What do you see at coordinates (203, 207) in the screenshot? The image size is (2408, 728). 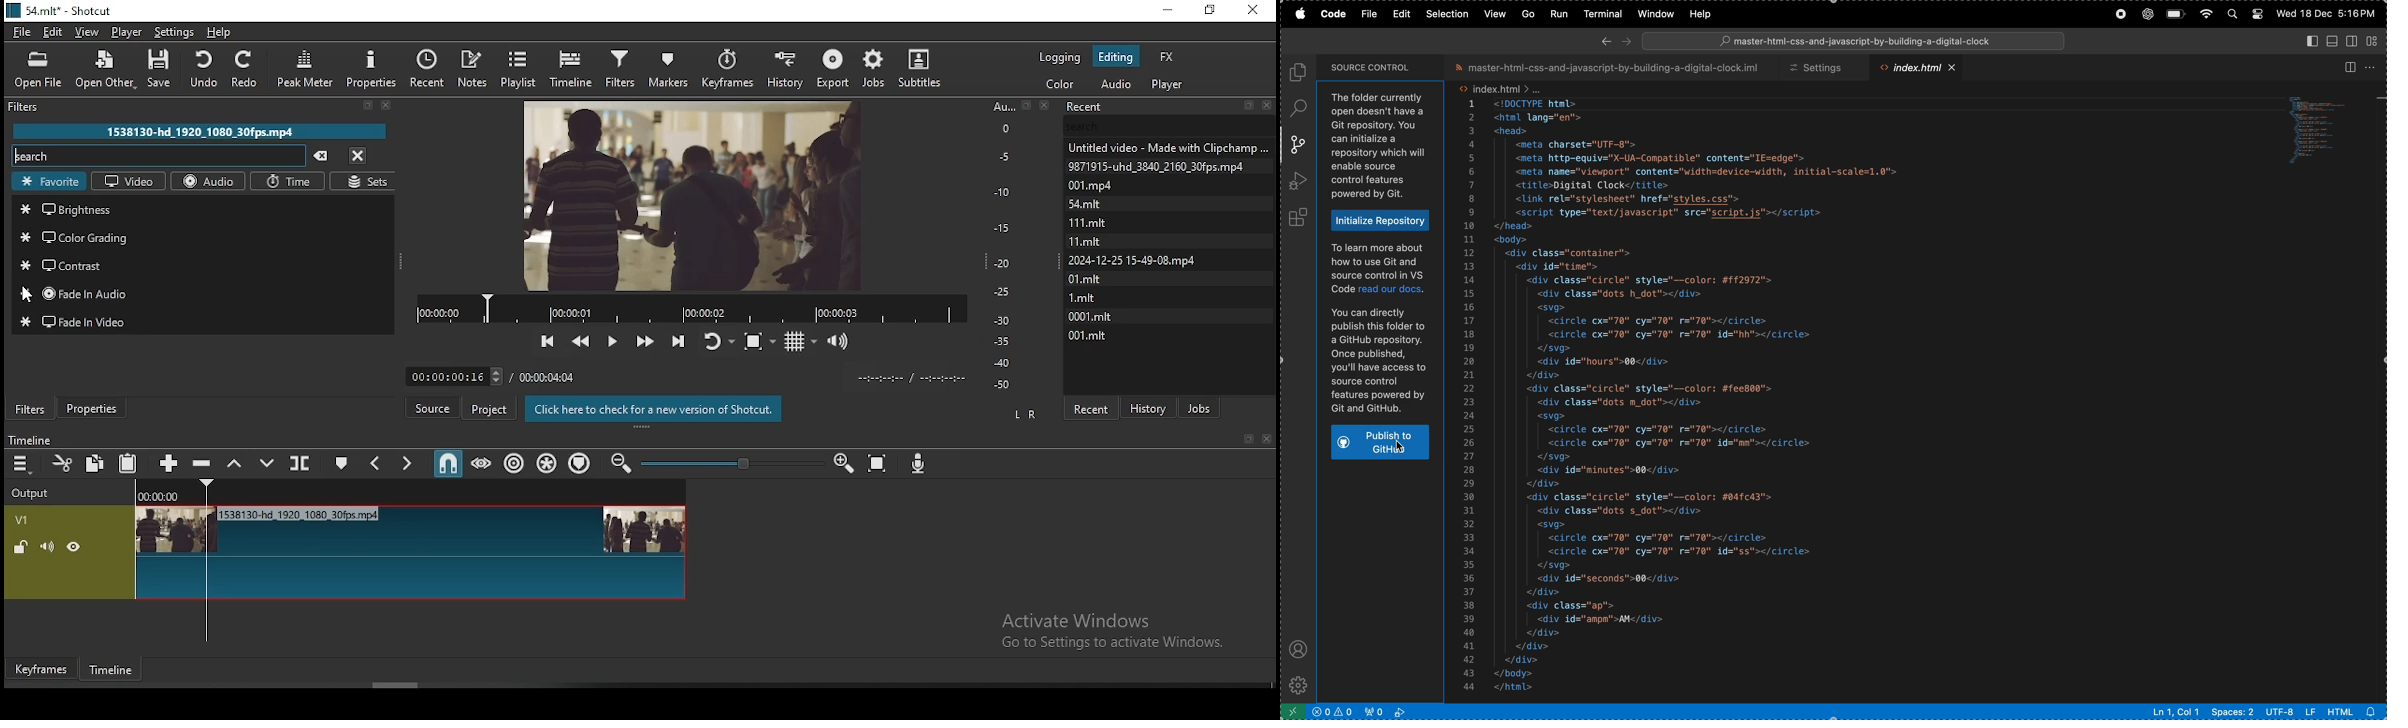 I see `brightness` at bounding box center [203, 207].